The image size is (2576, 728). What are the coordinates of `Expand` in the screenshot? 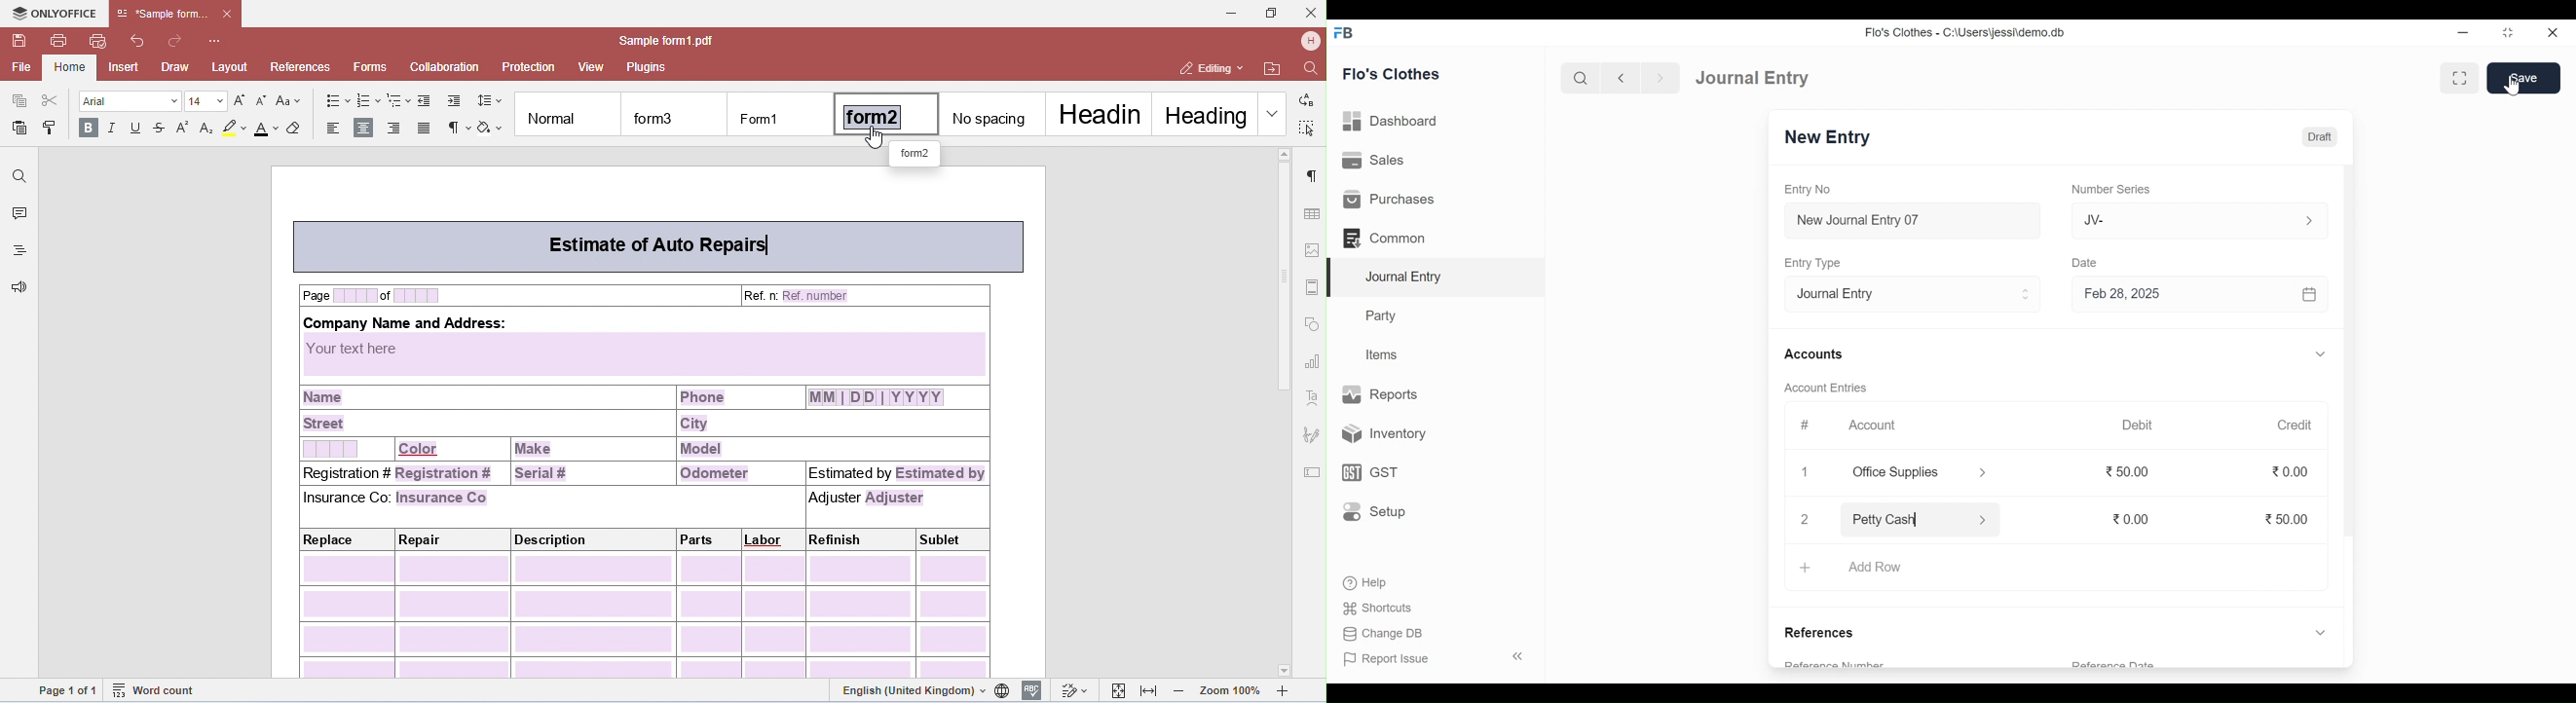 It's located at (2321, 353).